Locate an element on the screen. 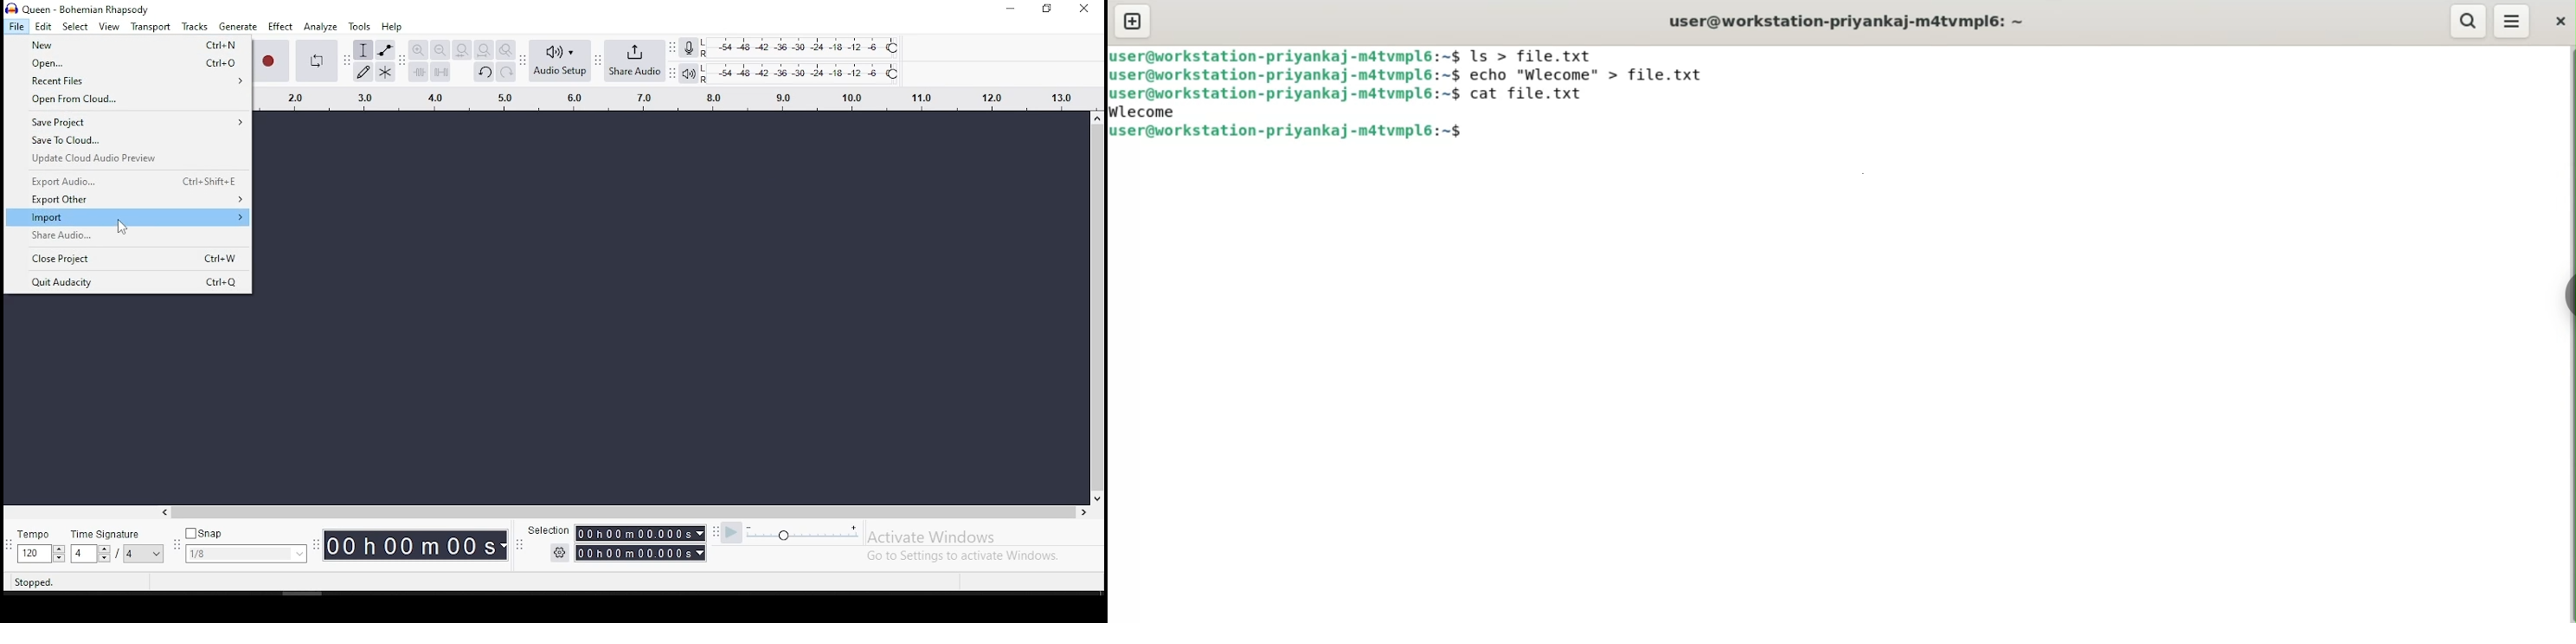 The image size is (2576, 644). timeline is located at coordinates (665, 97).